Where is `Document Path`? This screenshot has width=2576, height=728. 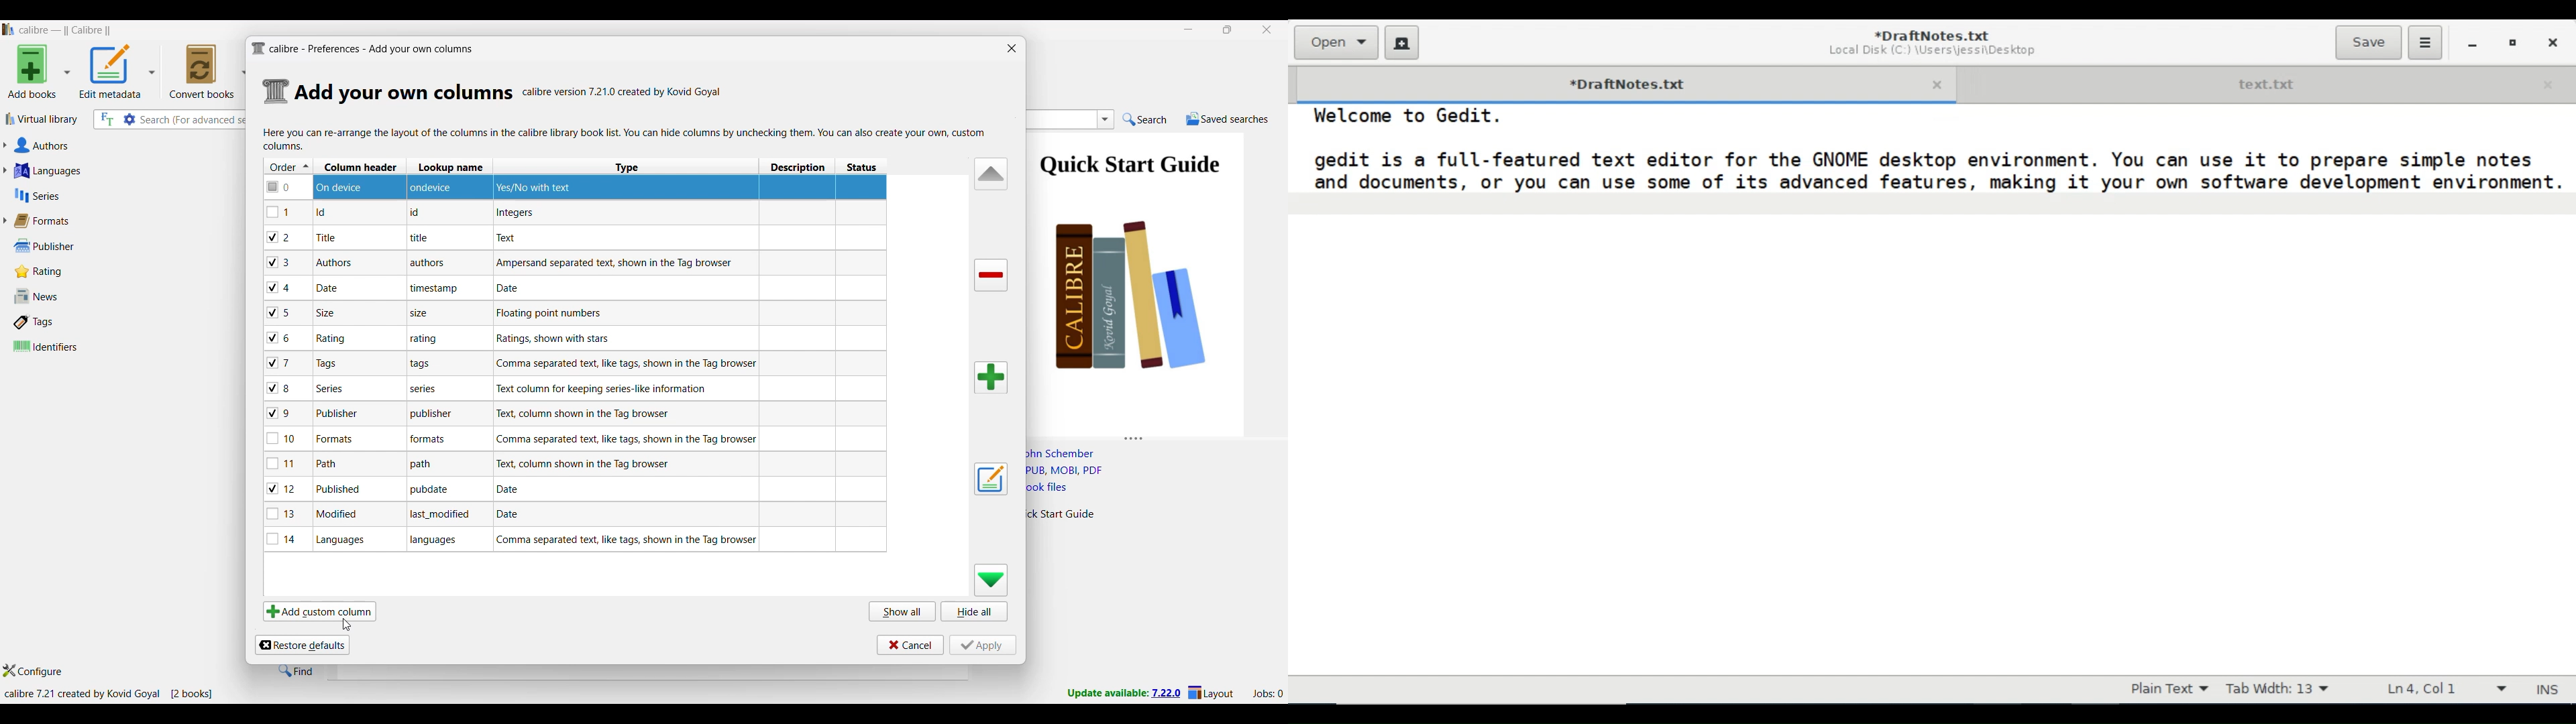 Document Path is located at coordinates (1931, 51).